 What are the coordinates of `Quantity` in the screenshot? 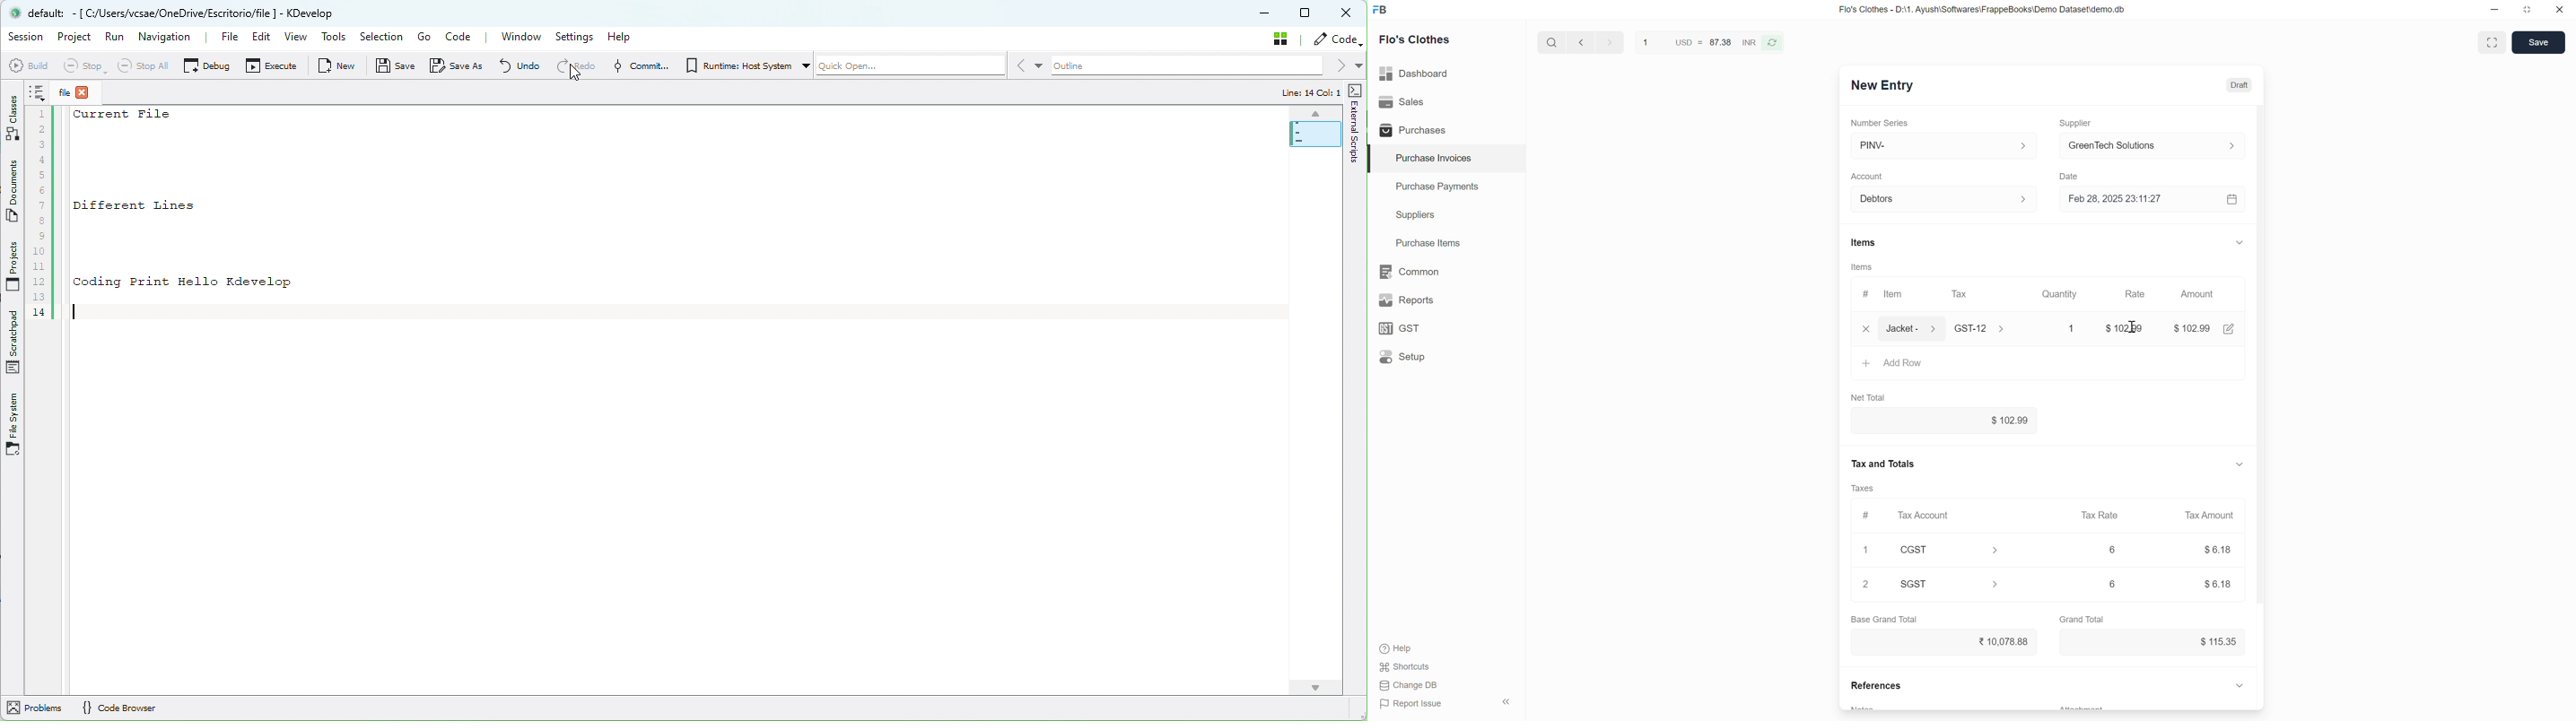 It's located at (2060, 293).